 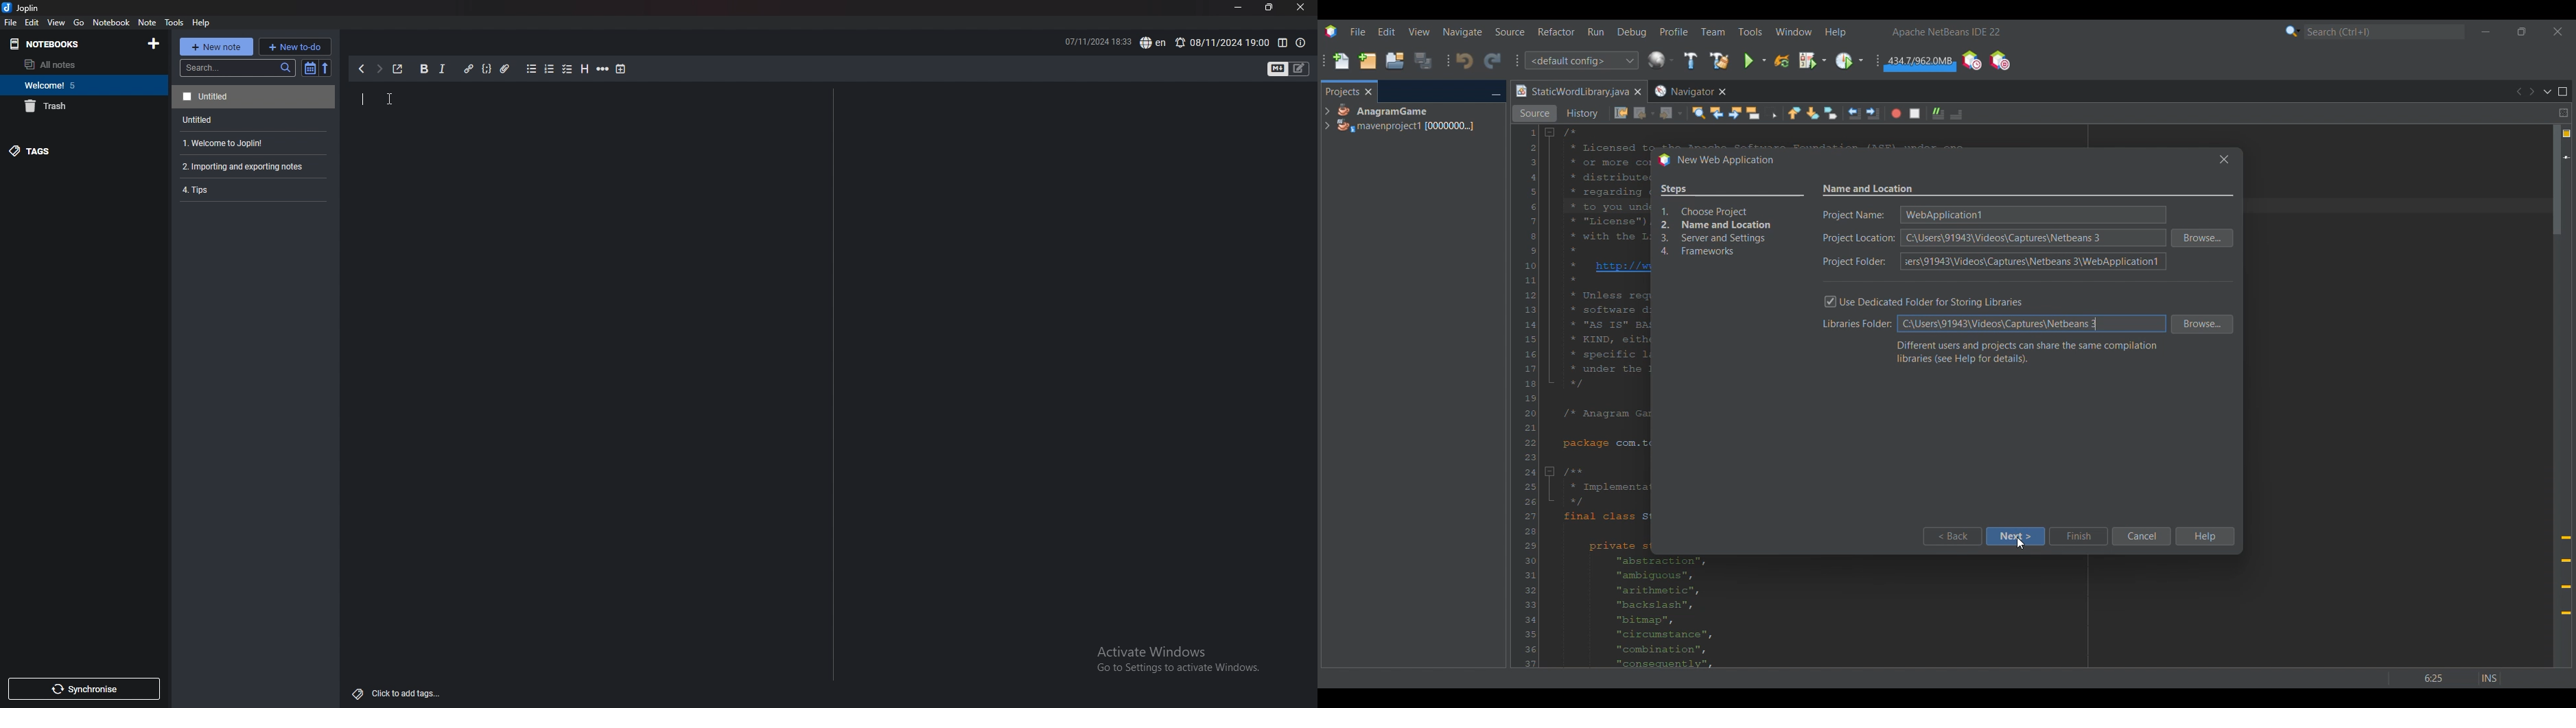 What do you see at coordinates (202, 23) in the screenshot?
I see `help` at bounding box center [202, 23].